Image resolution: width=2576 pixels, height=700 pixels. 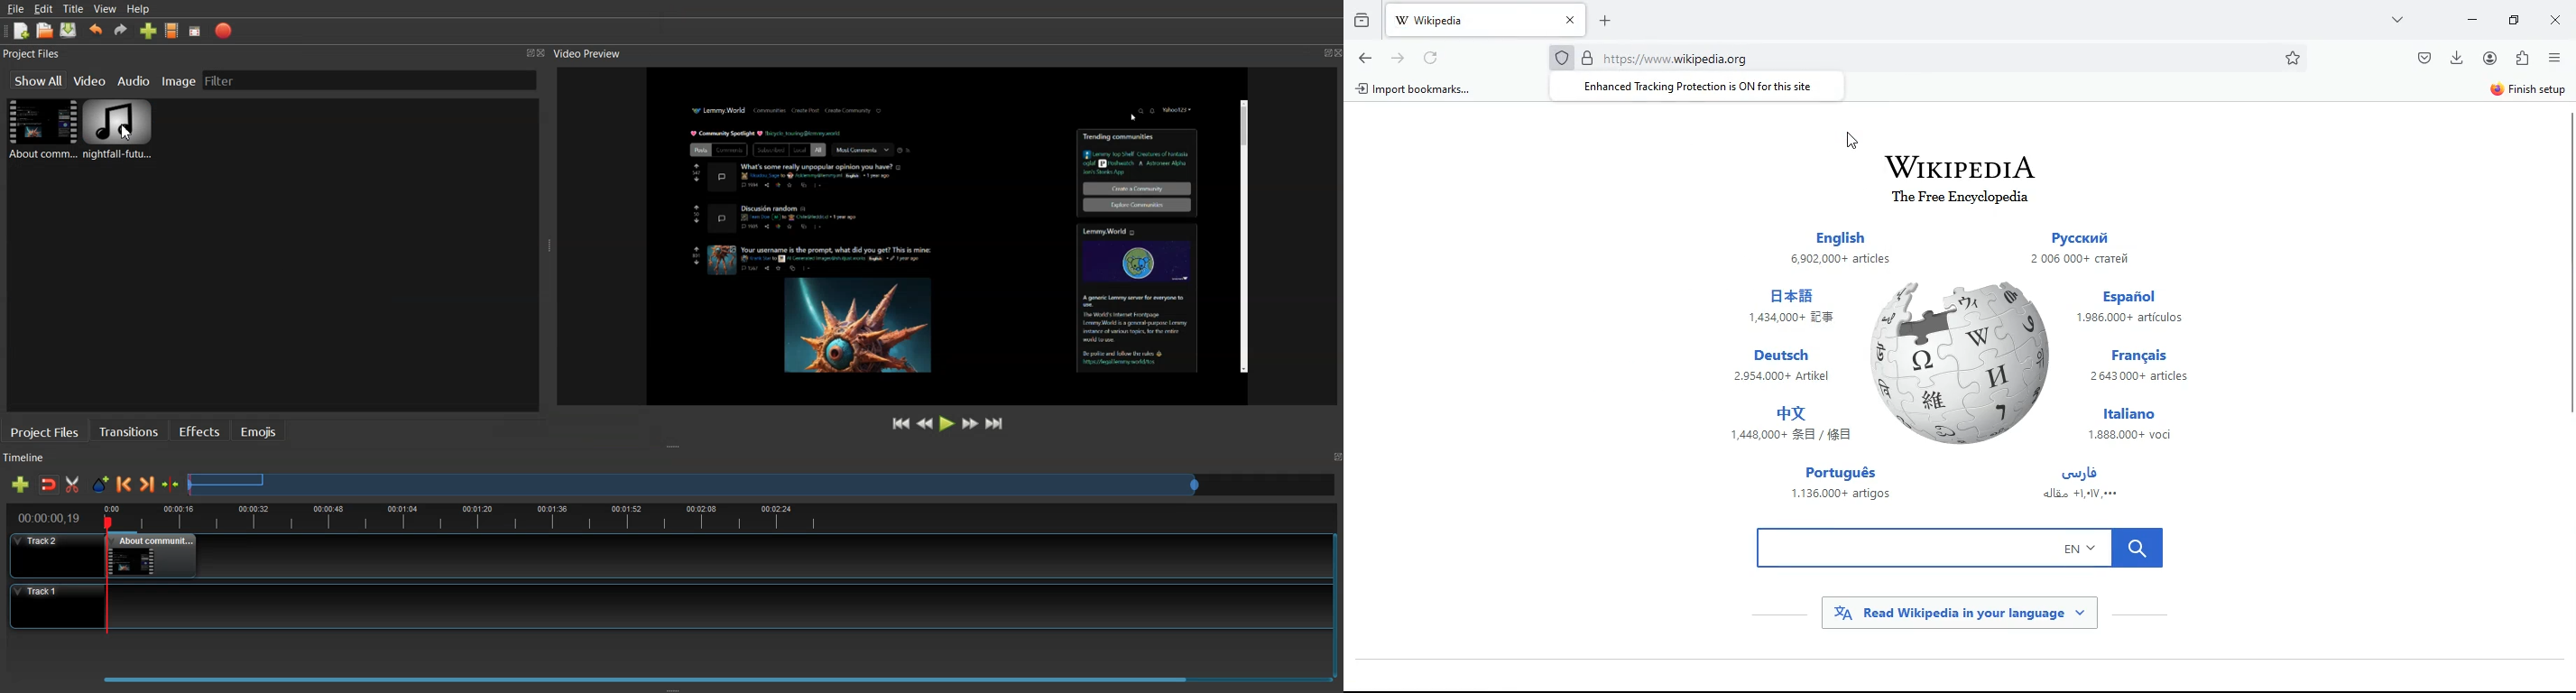 What do you see at coordinates (2554, 58) in the screenshot?
I see `menu` at bounding box center [2554, 58].